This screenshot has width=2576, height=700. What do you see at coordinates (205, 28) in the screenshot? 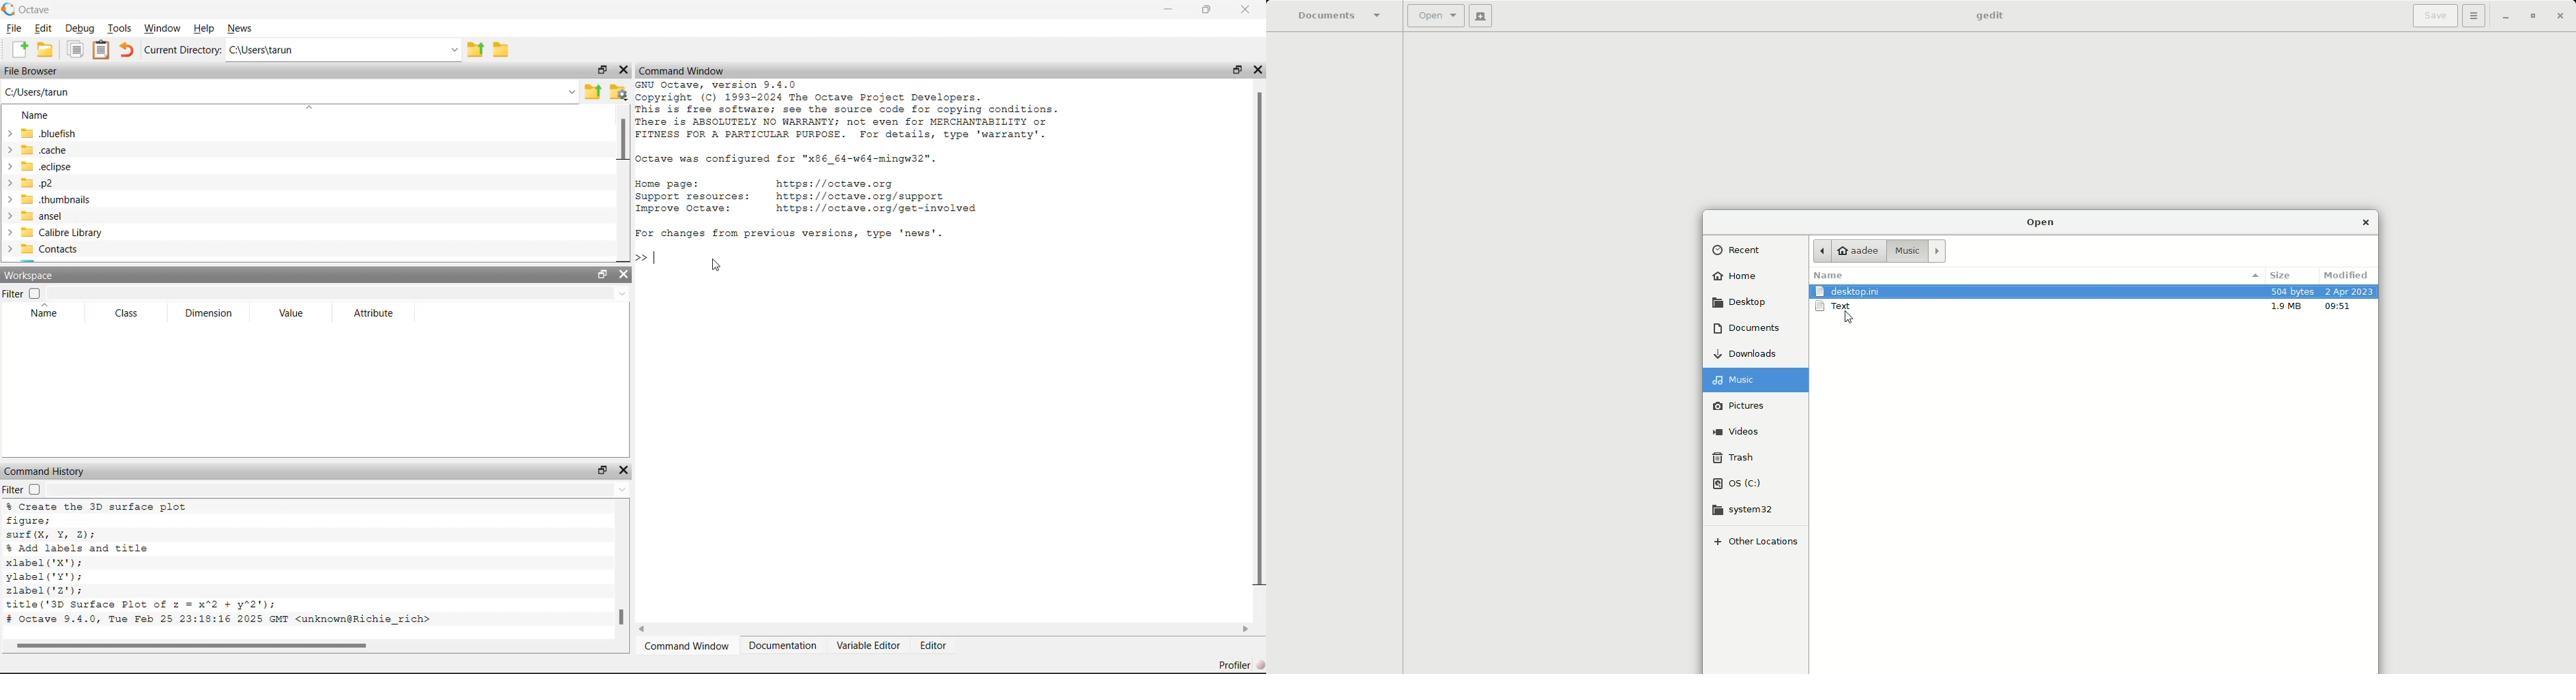
I see `Help` at bounding box center [205, 28].